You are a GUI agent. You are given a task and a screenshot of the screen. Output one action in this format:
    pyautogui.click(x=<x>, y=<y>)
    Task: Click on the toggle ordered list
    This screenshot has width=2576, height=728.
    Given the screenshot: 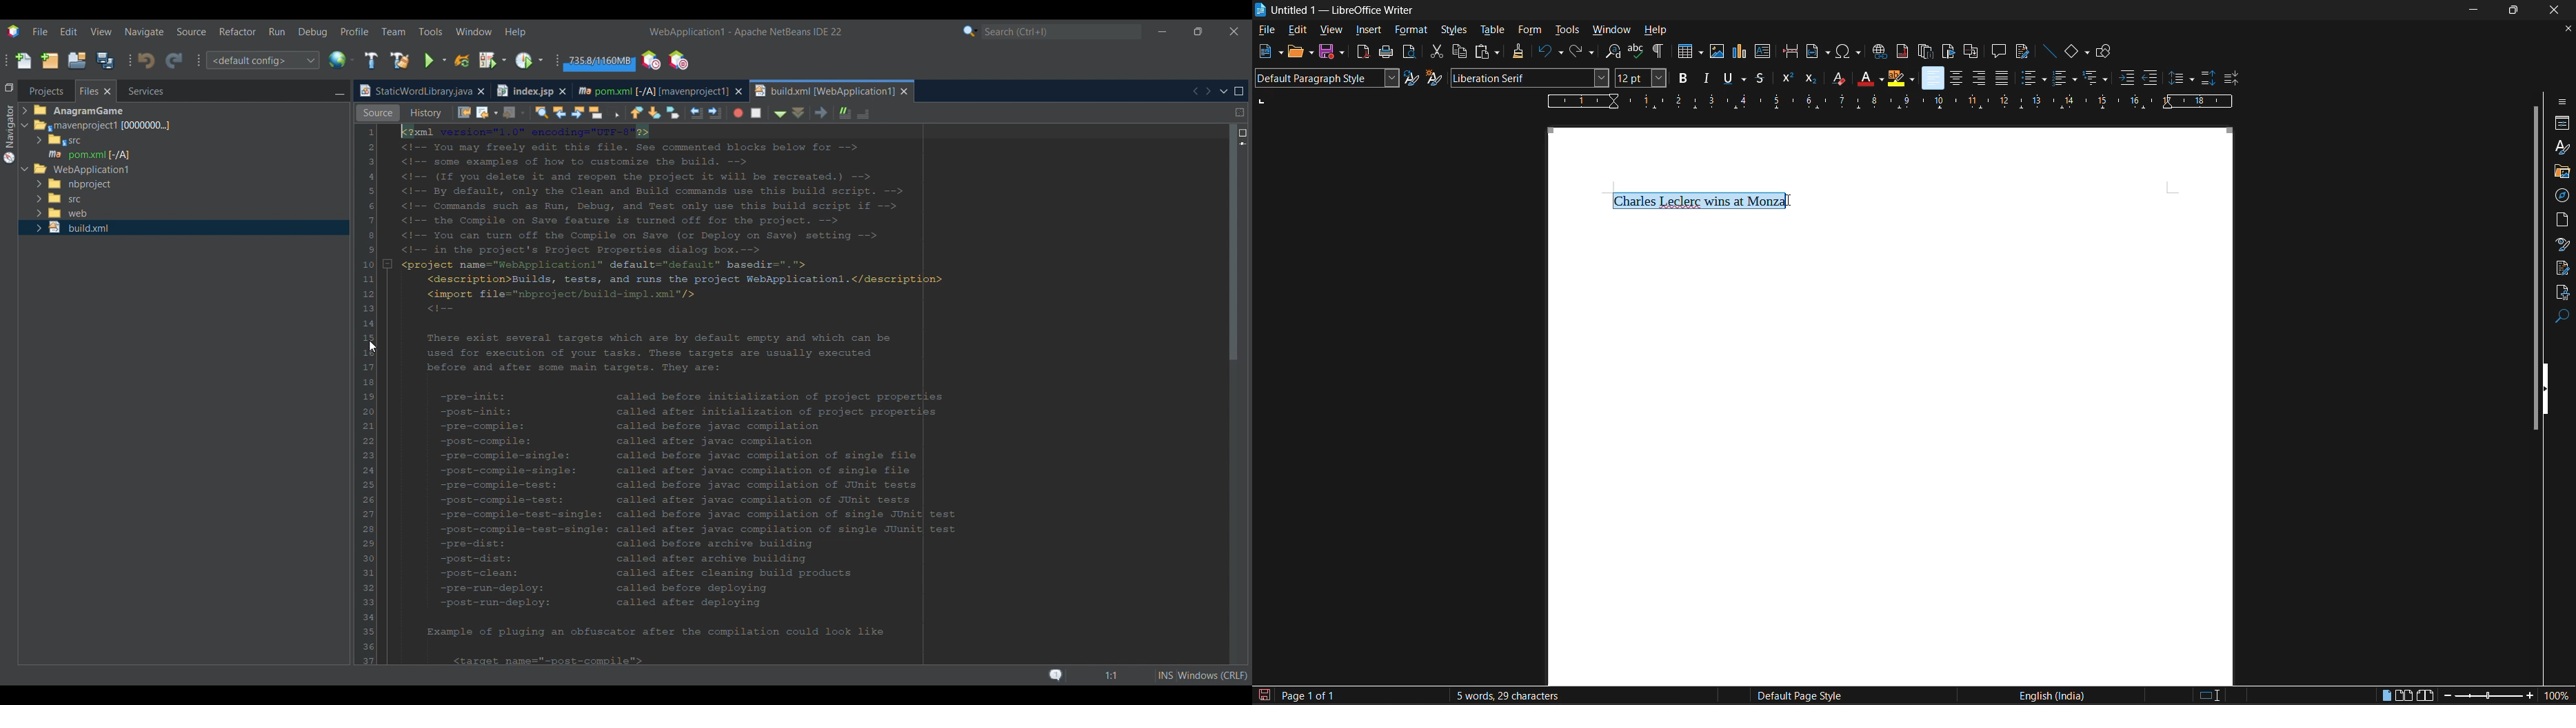 What is the action you would take?
    pyautogui.click(x=2064, y=77)
    